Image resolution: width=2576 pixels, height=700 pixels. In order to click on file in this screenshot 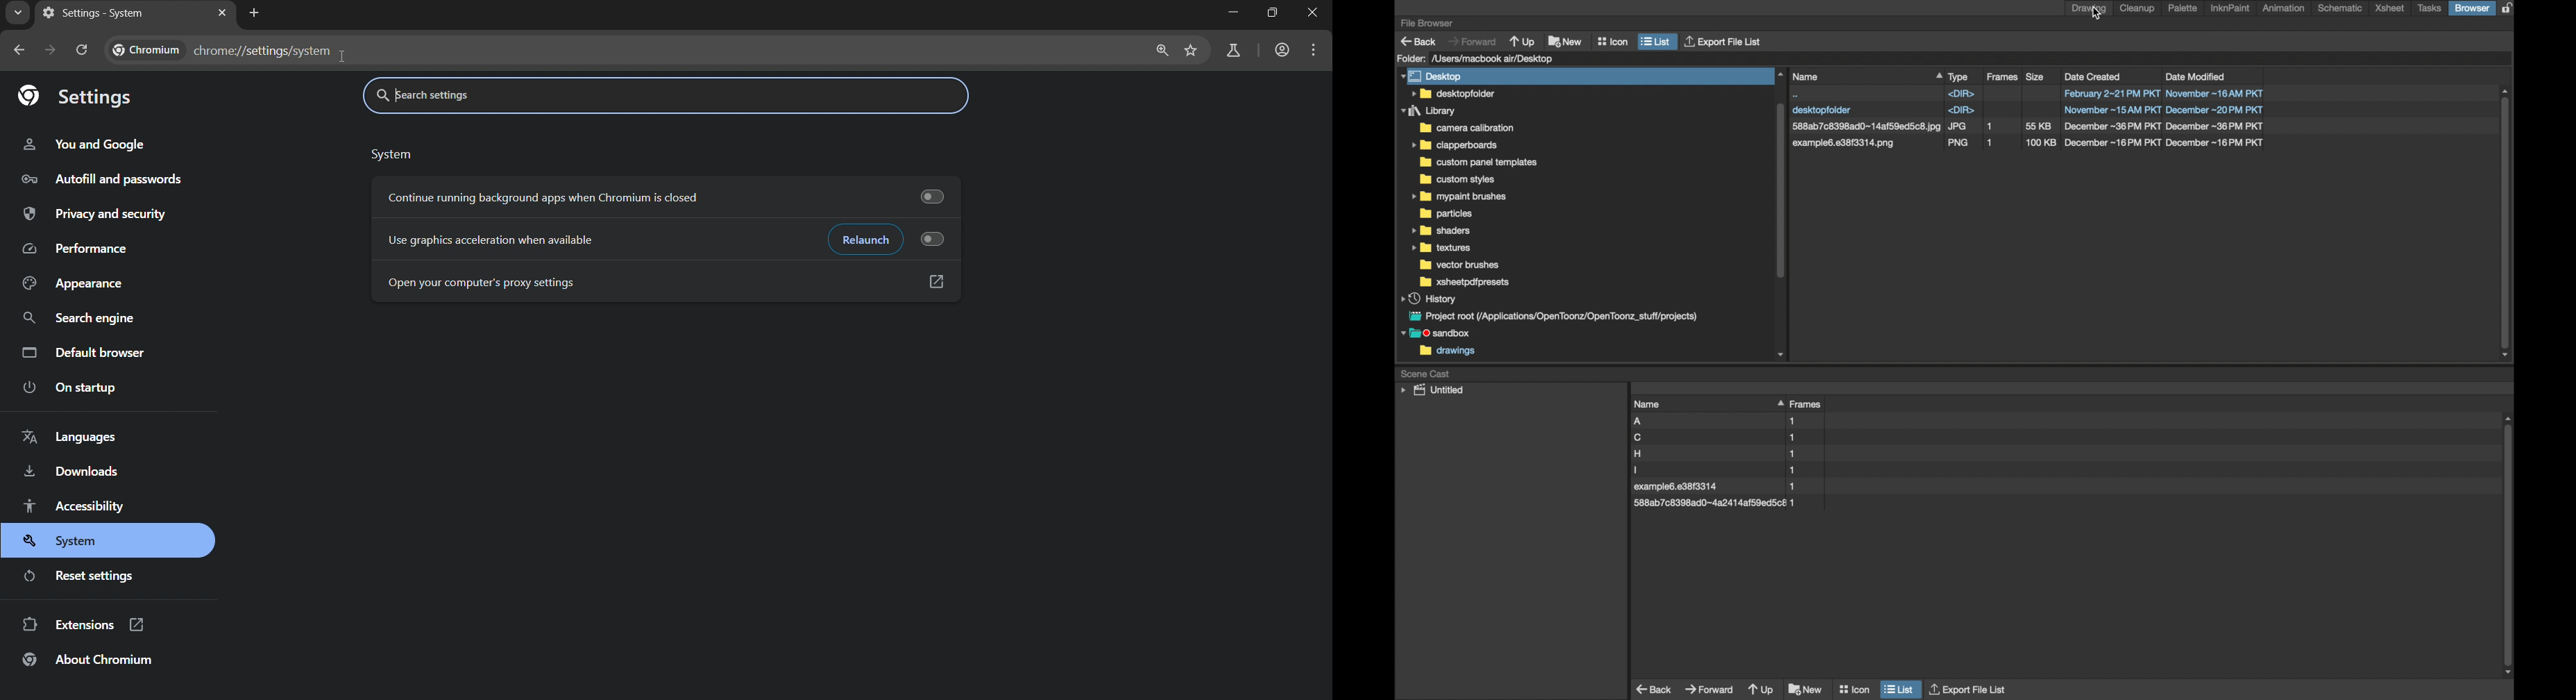, I will do `click(1718, 421)`.